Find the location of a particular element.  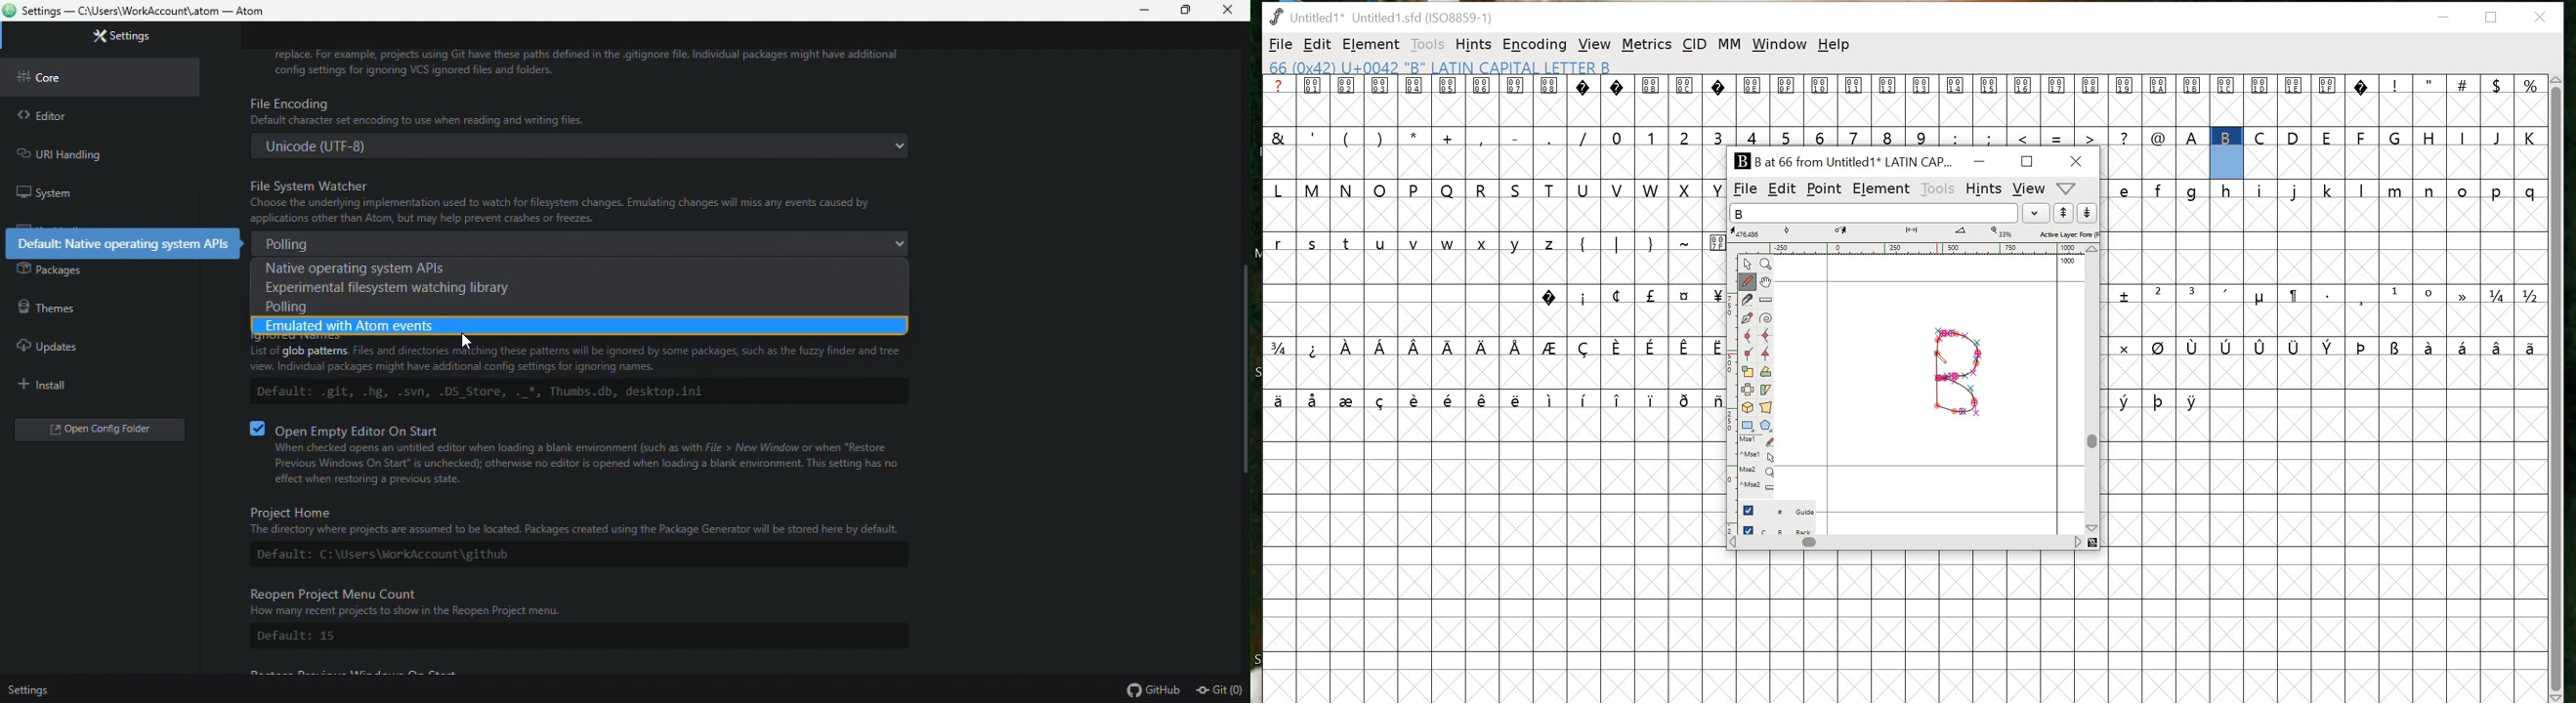

cursor is located at coordinates (465, 340).